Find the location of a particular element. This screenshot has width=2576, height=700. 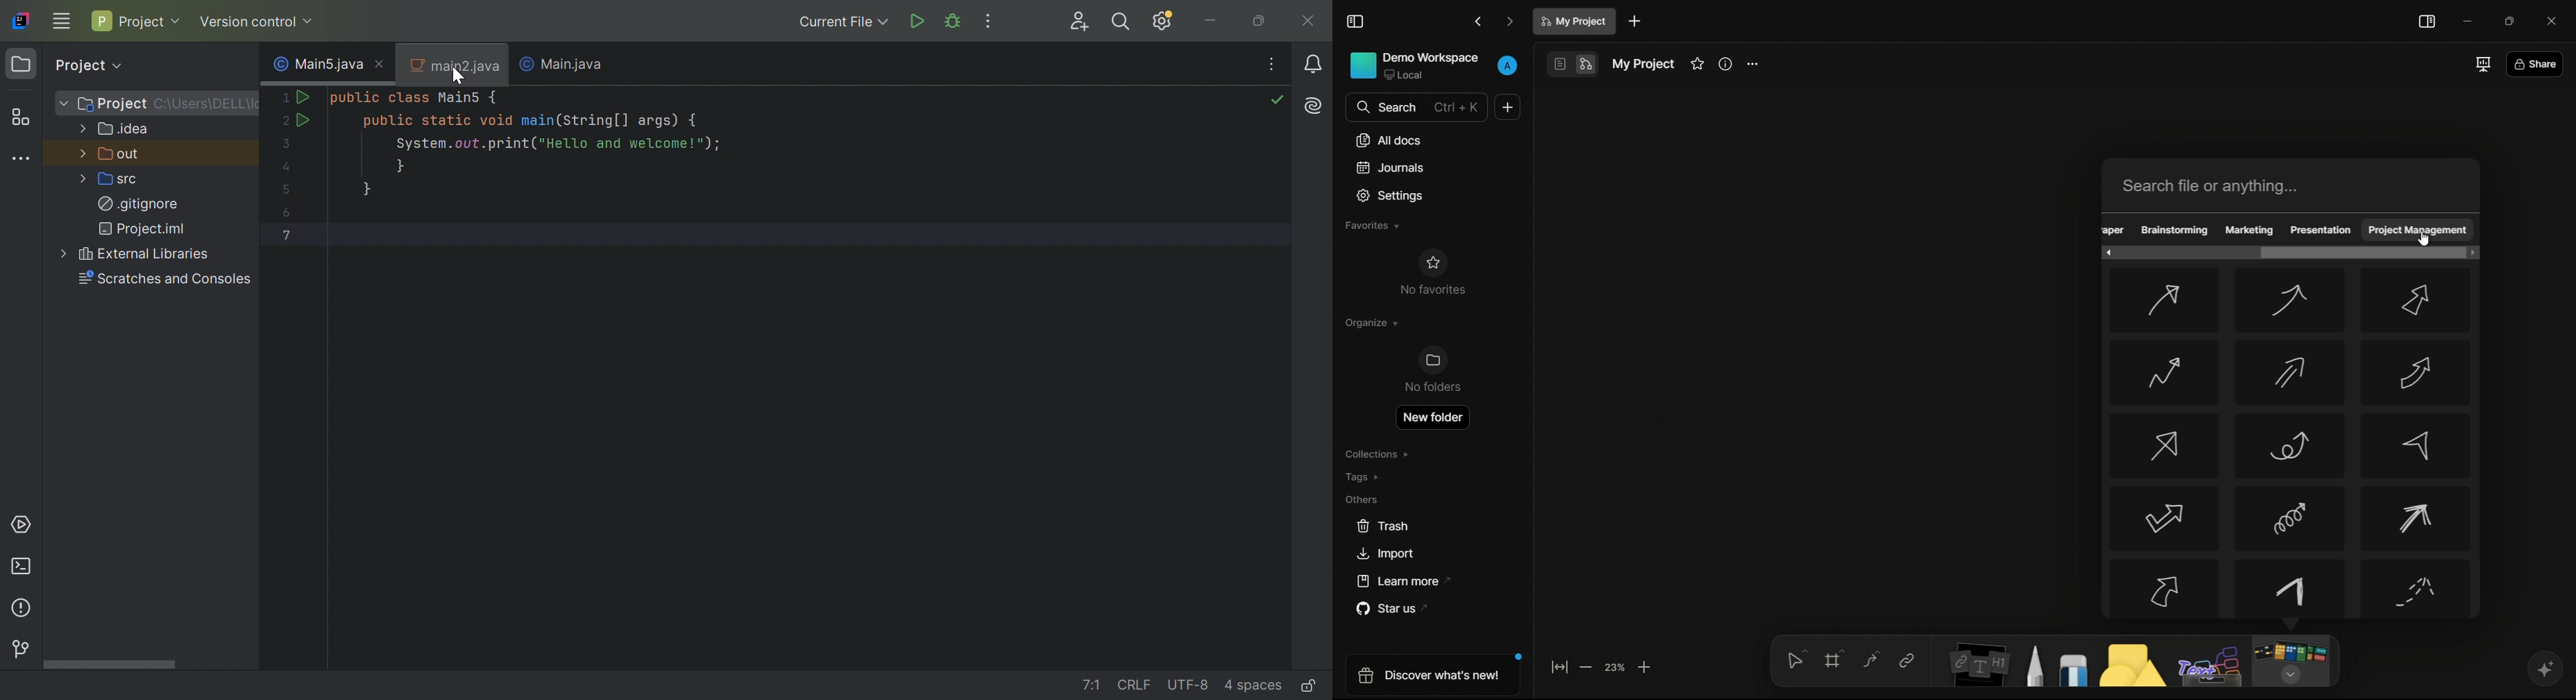

Project.iml is located at coordinates (146, 228).